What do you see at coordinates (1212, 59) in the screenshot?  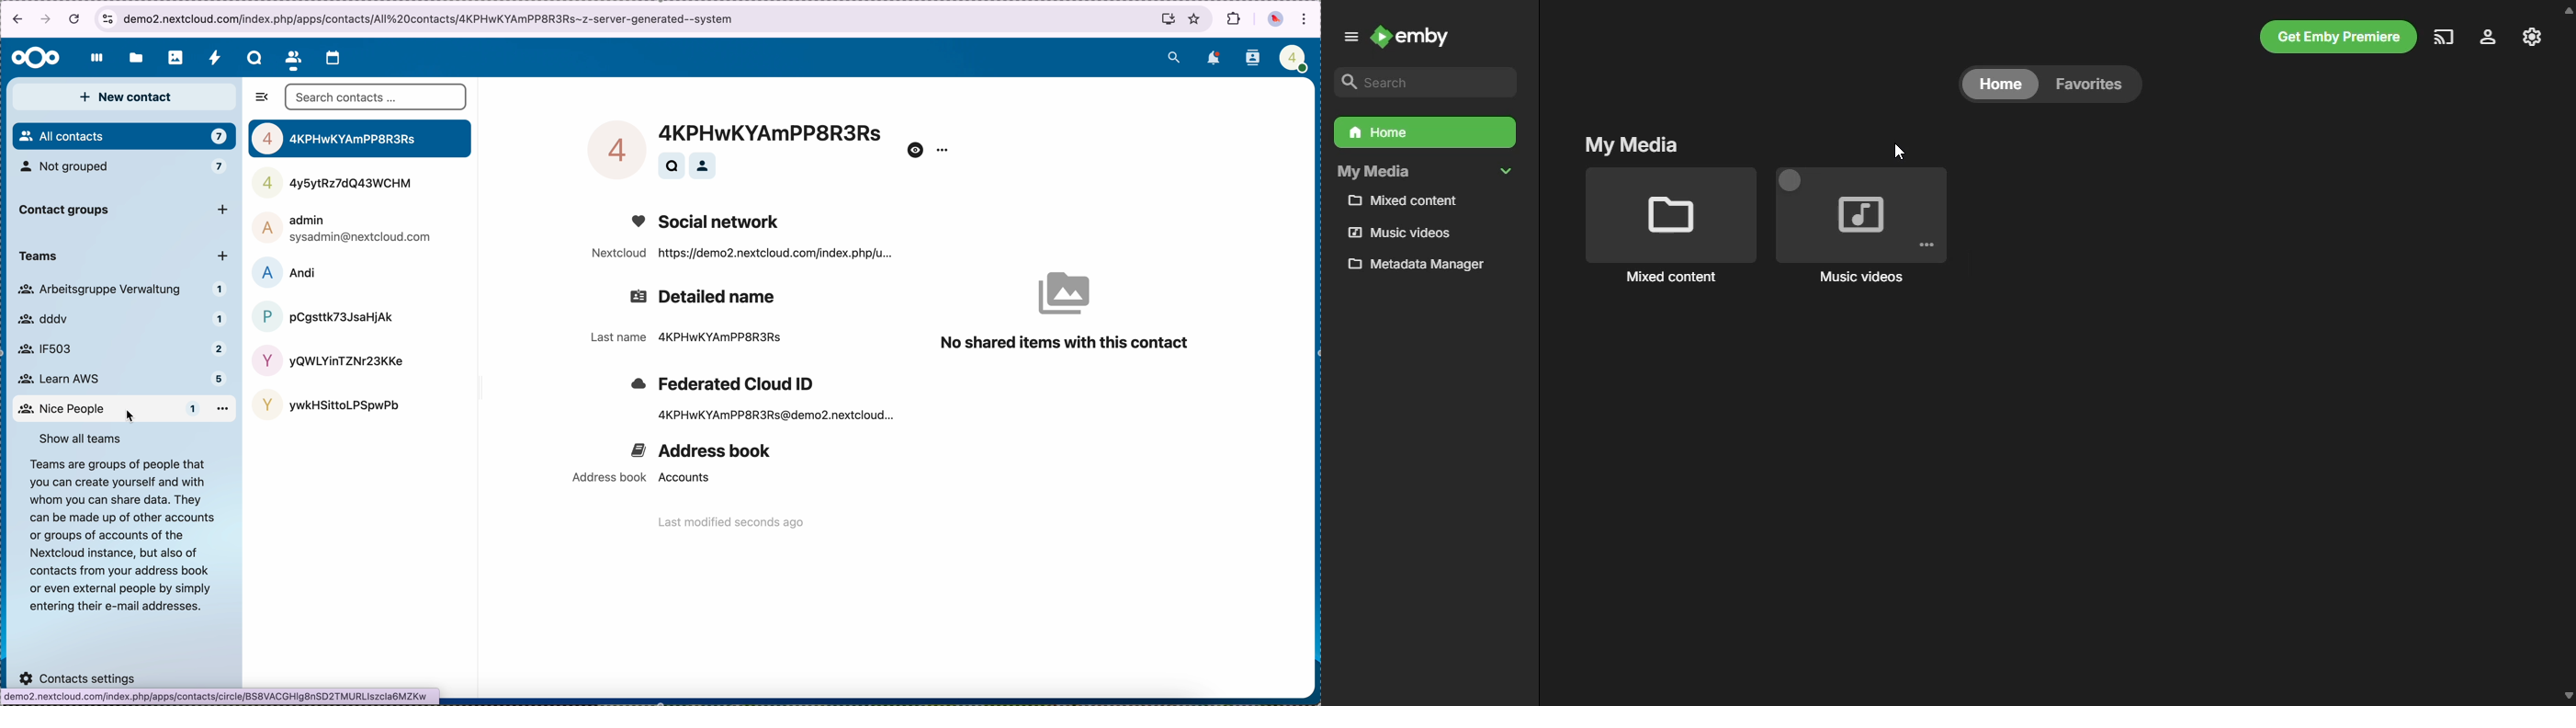 I see `notifications` at bounding box center [1212, 59].